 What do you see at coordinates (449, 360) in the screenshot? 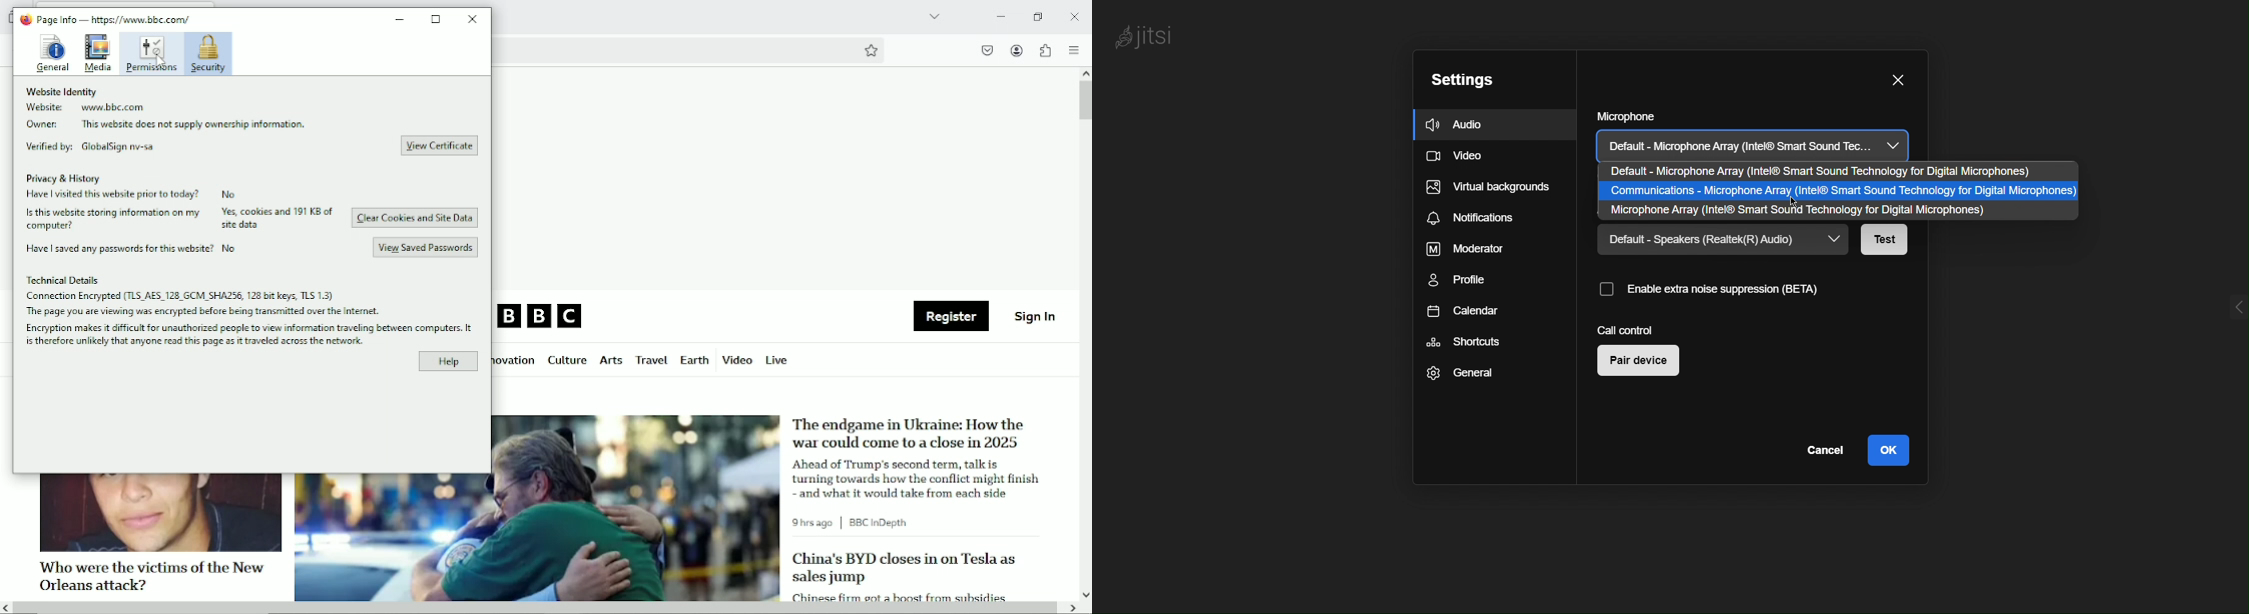
I see `Help` at bounding box center [449, 360].